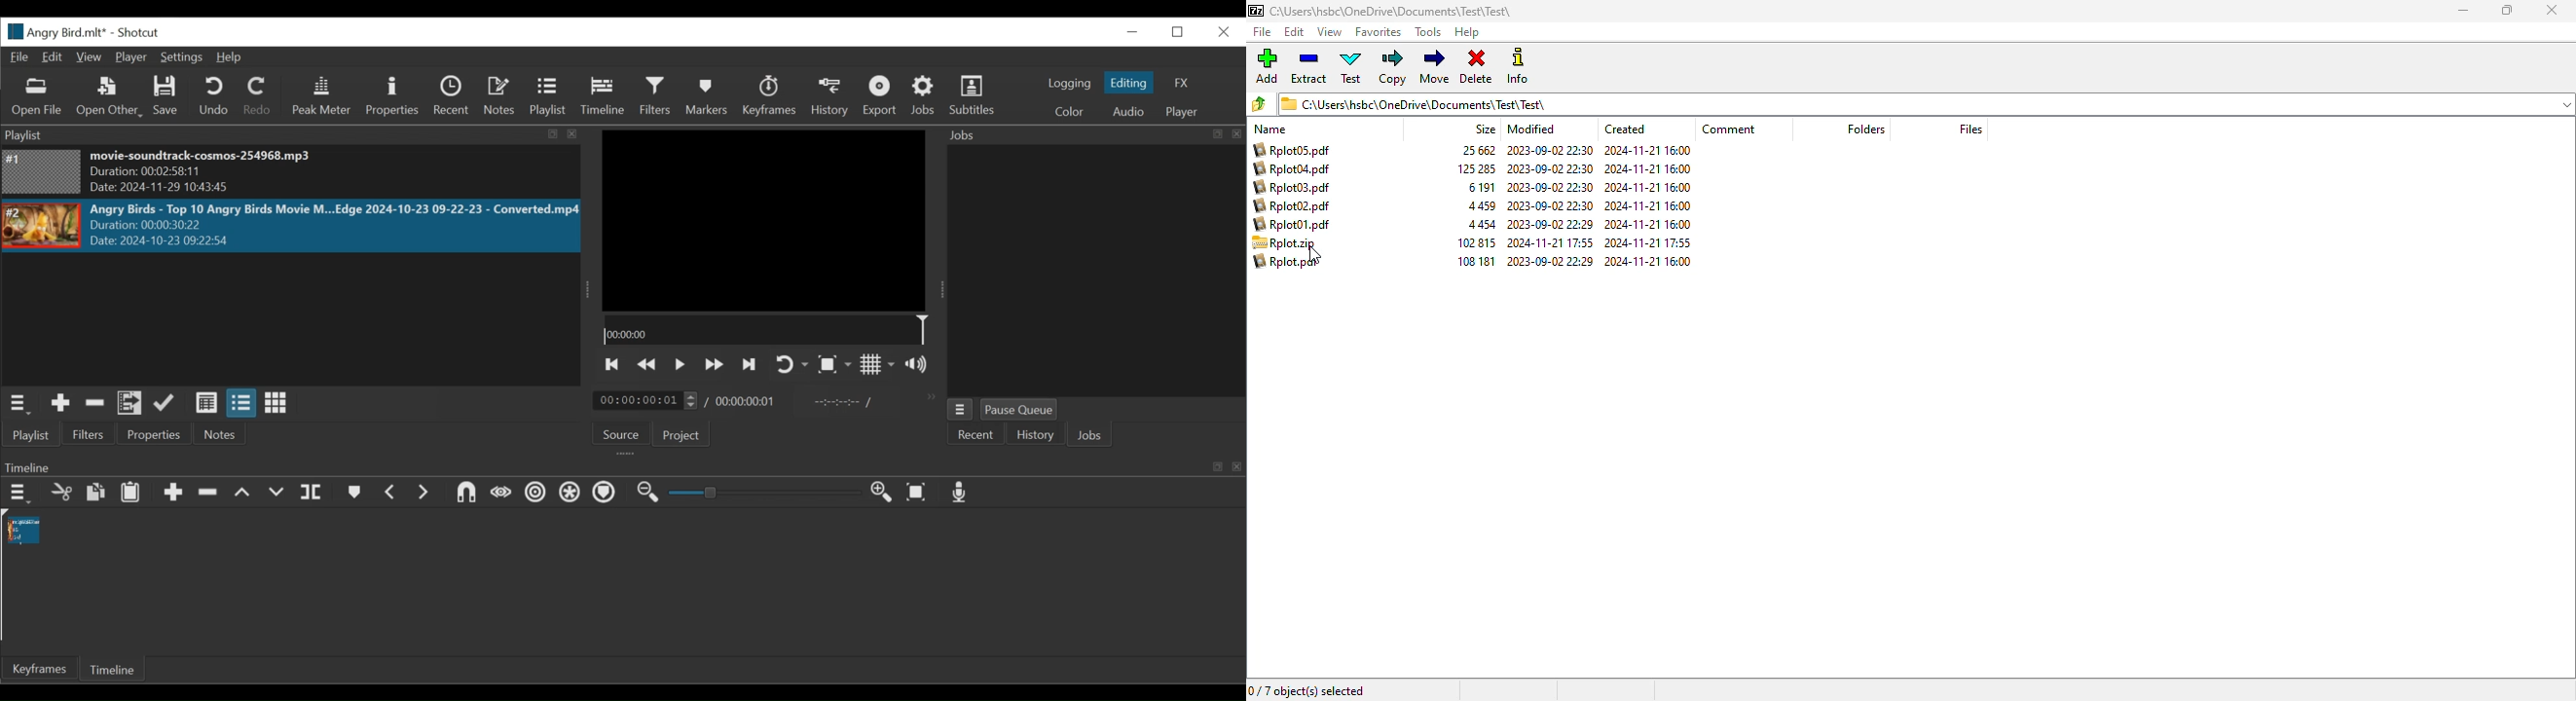 The height and width of the screenshot is (728, 2576). What do you see at coordinates (311, 493) in the screenshot?
I see `Split Playhead` at bounding box center [311, 493].